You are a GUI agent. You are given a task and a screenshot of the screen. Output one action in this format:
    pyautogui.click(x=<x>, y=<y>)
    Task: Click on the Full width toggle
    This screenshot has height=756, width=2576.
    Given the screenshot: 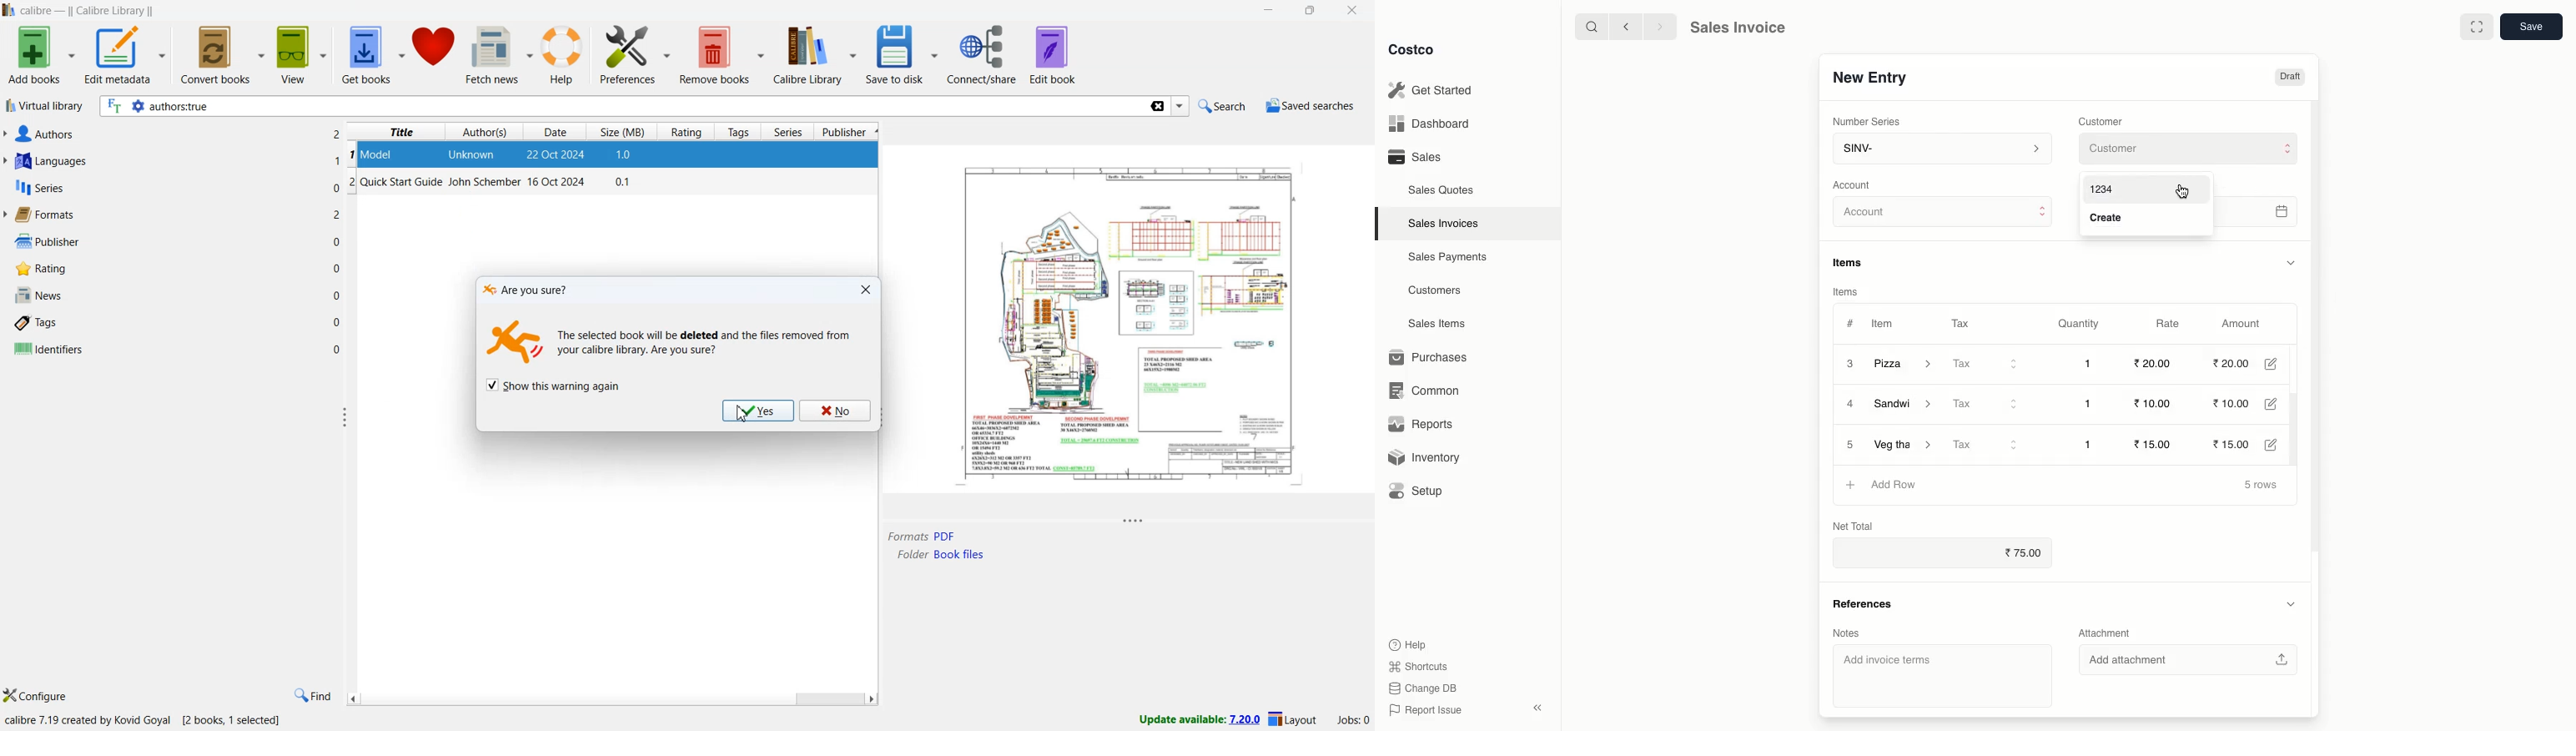 What is the action you would take?
    pyautogui.click(x=2475, y=28)
    